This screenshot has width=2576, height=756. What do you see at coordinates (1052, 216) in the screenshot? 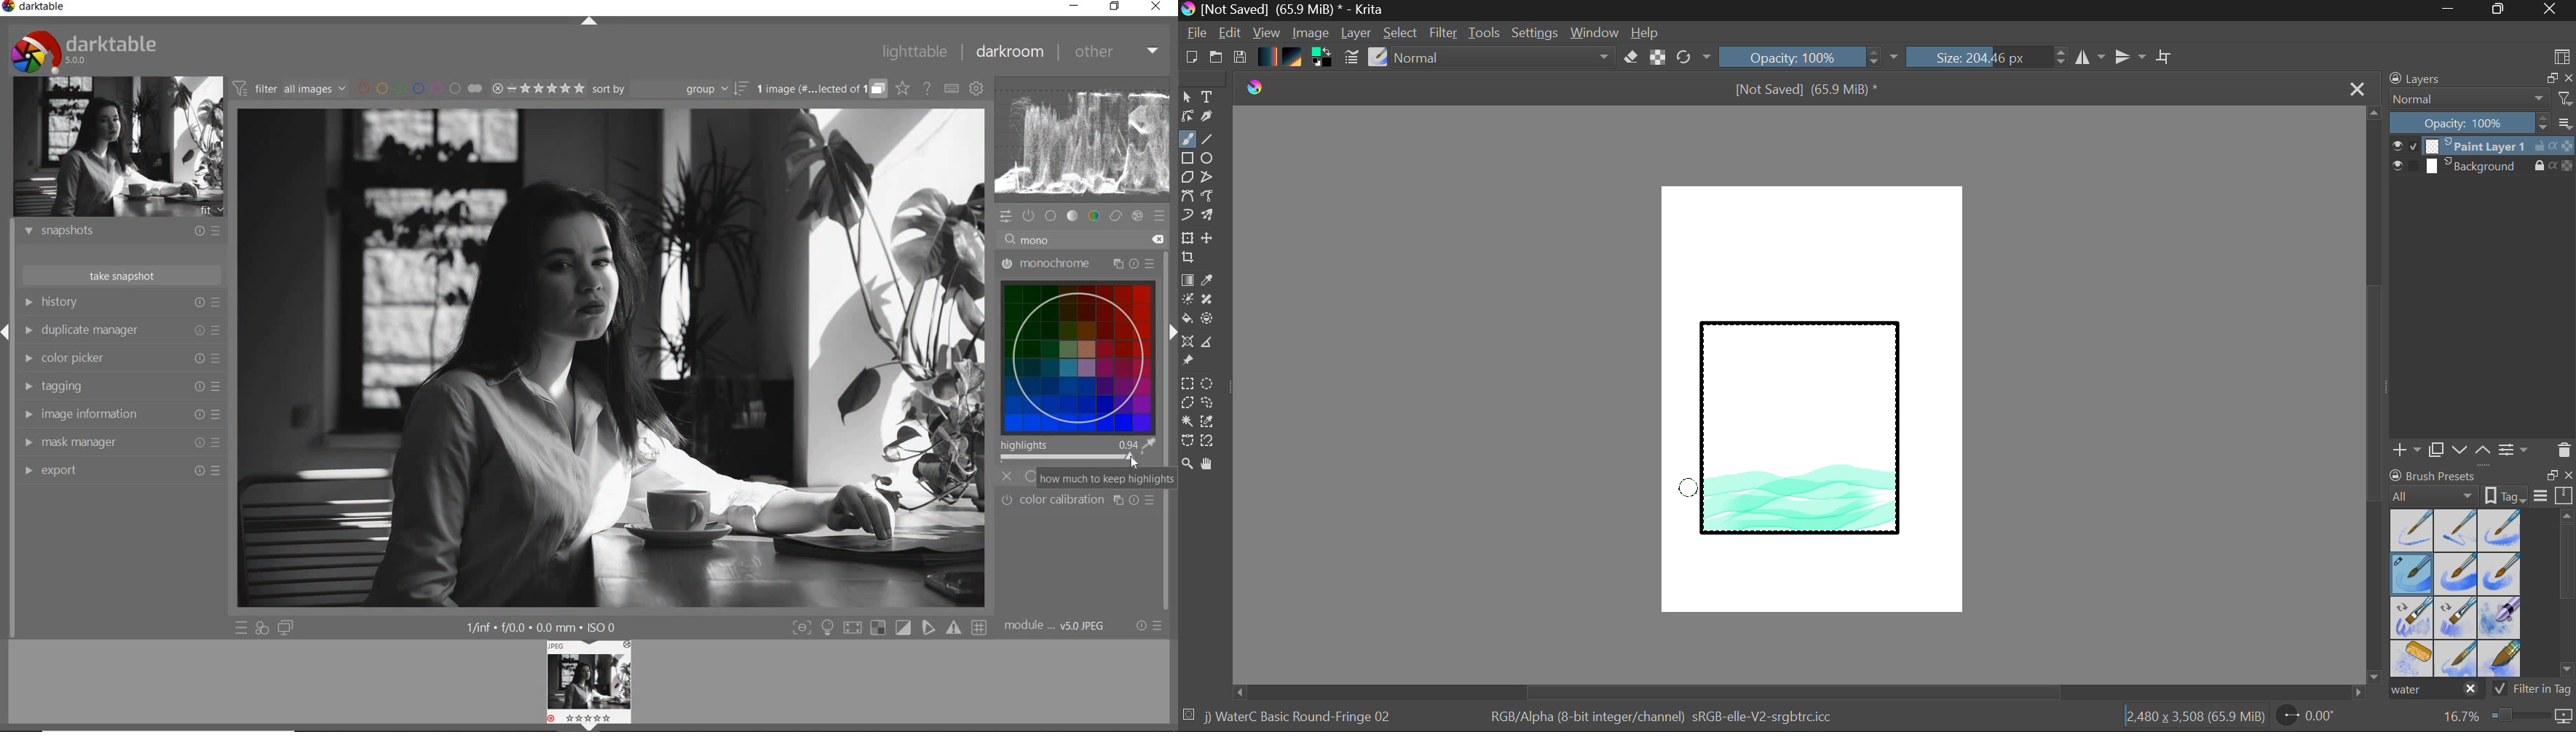
I see `base` at bounding box center [1052, 216].